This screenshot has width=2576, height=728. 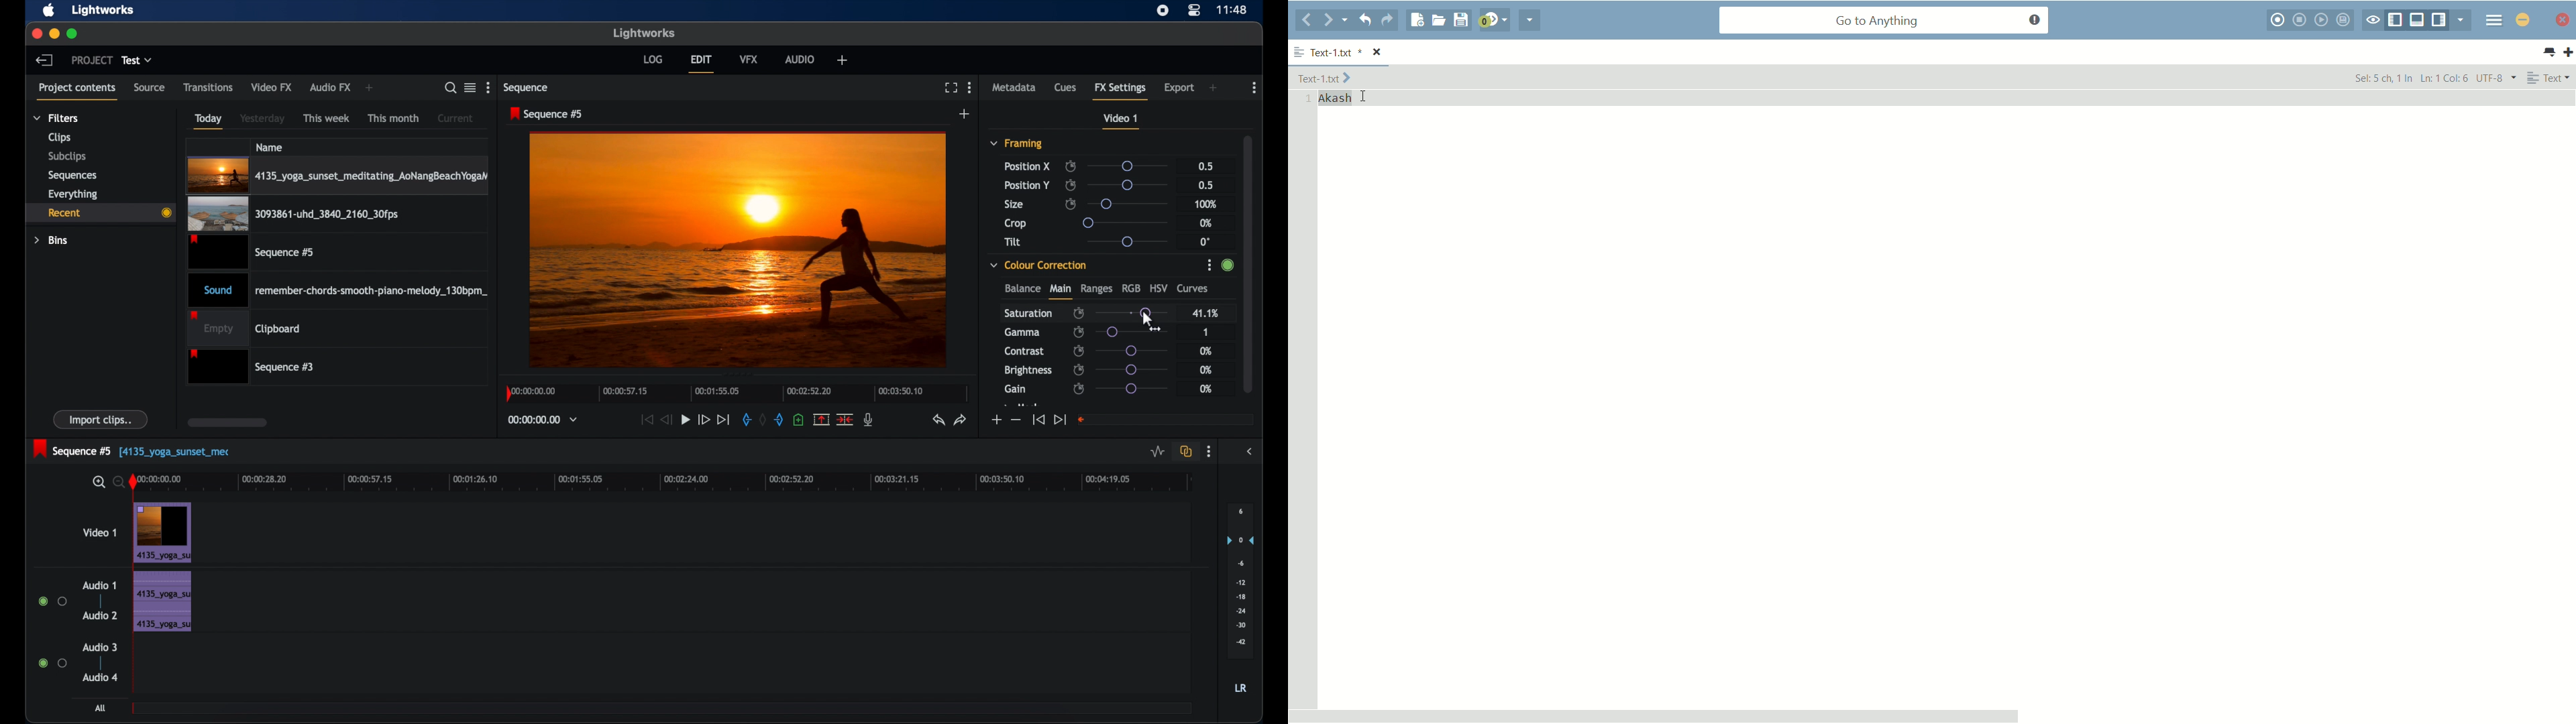 What do you see at coordinates (749, 59) in the screenshot?
I see `vfx` at bounding box center [749, 59].